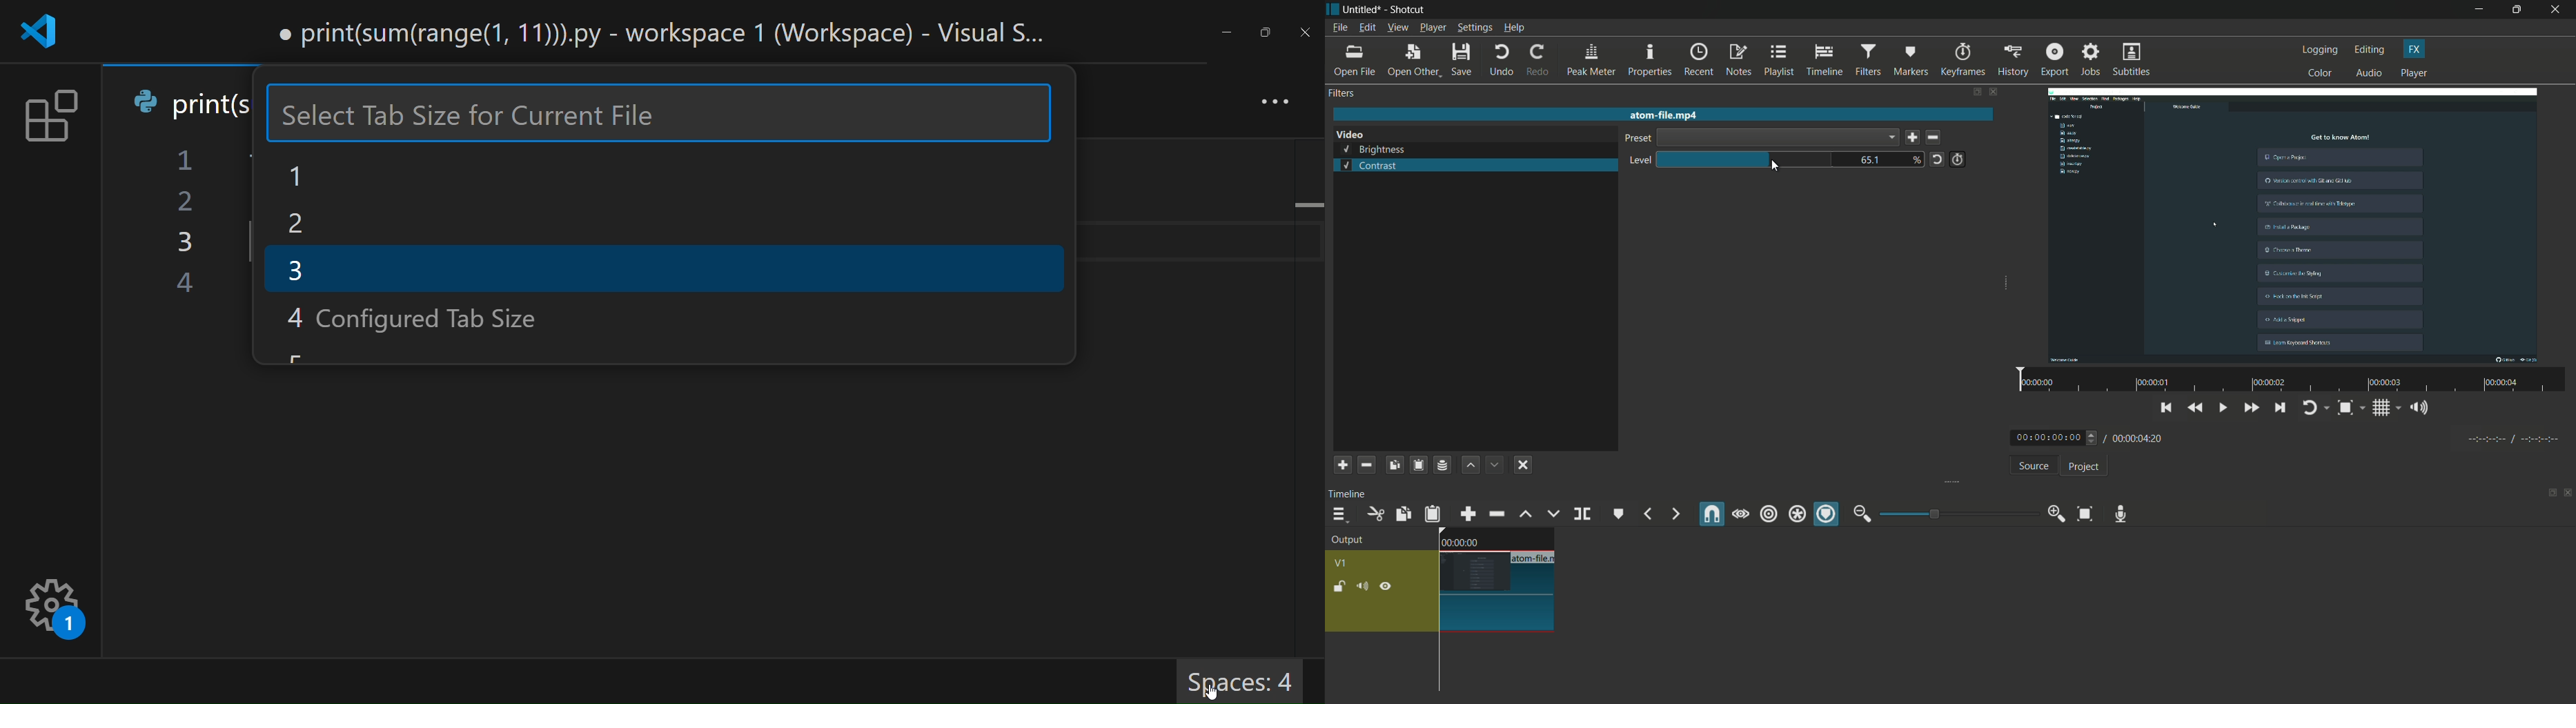 This screenshot has height=728, width=2576. Describe the element at coordinates (1937, 158) in the screenshot. I see `reset to default` at that location.